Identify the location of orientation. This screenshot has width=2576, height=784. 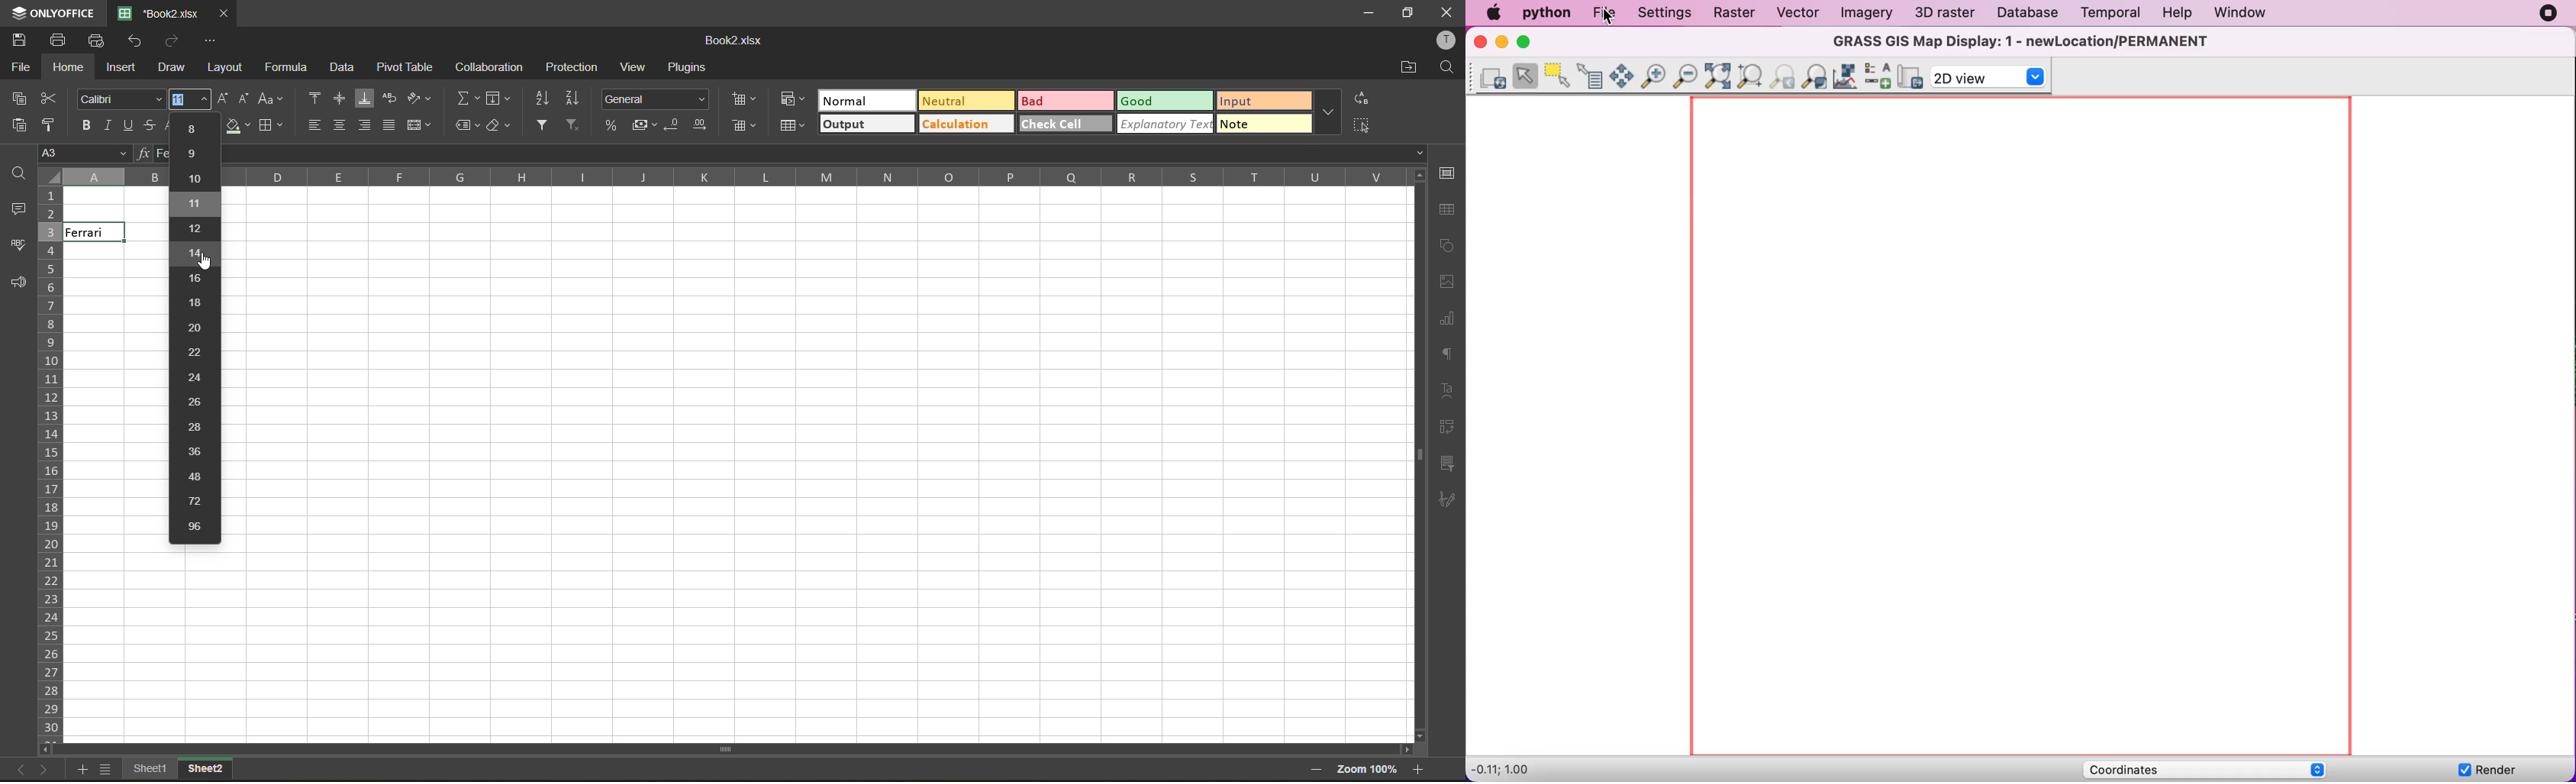
(418, 97).